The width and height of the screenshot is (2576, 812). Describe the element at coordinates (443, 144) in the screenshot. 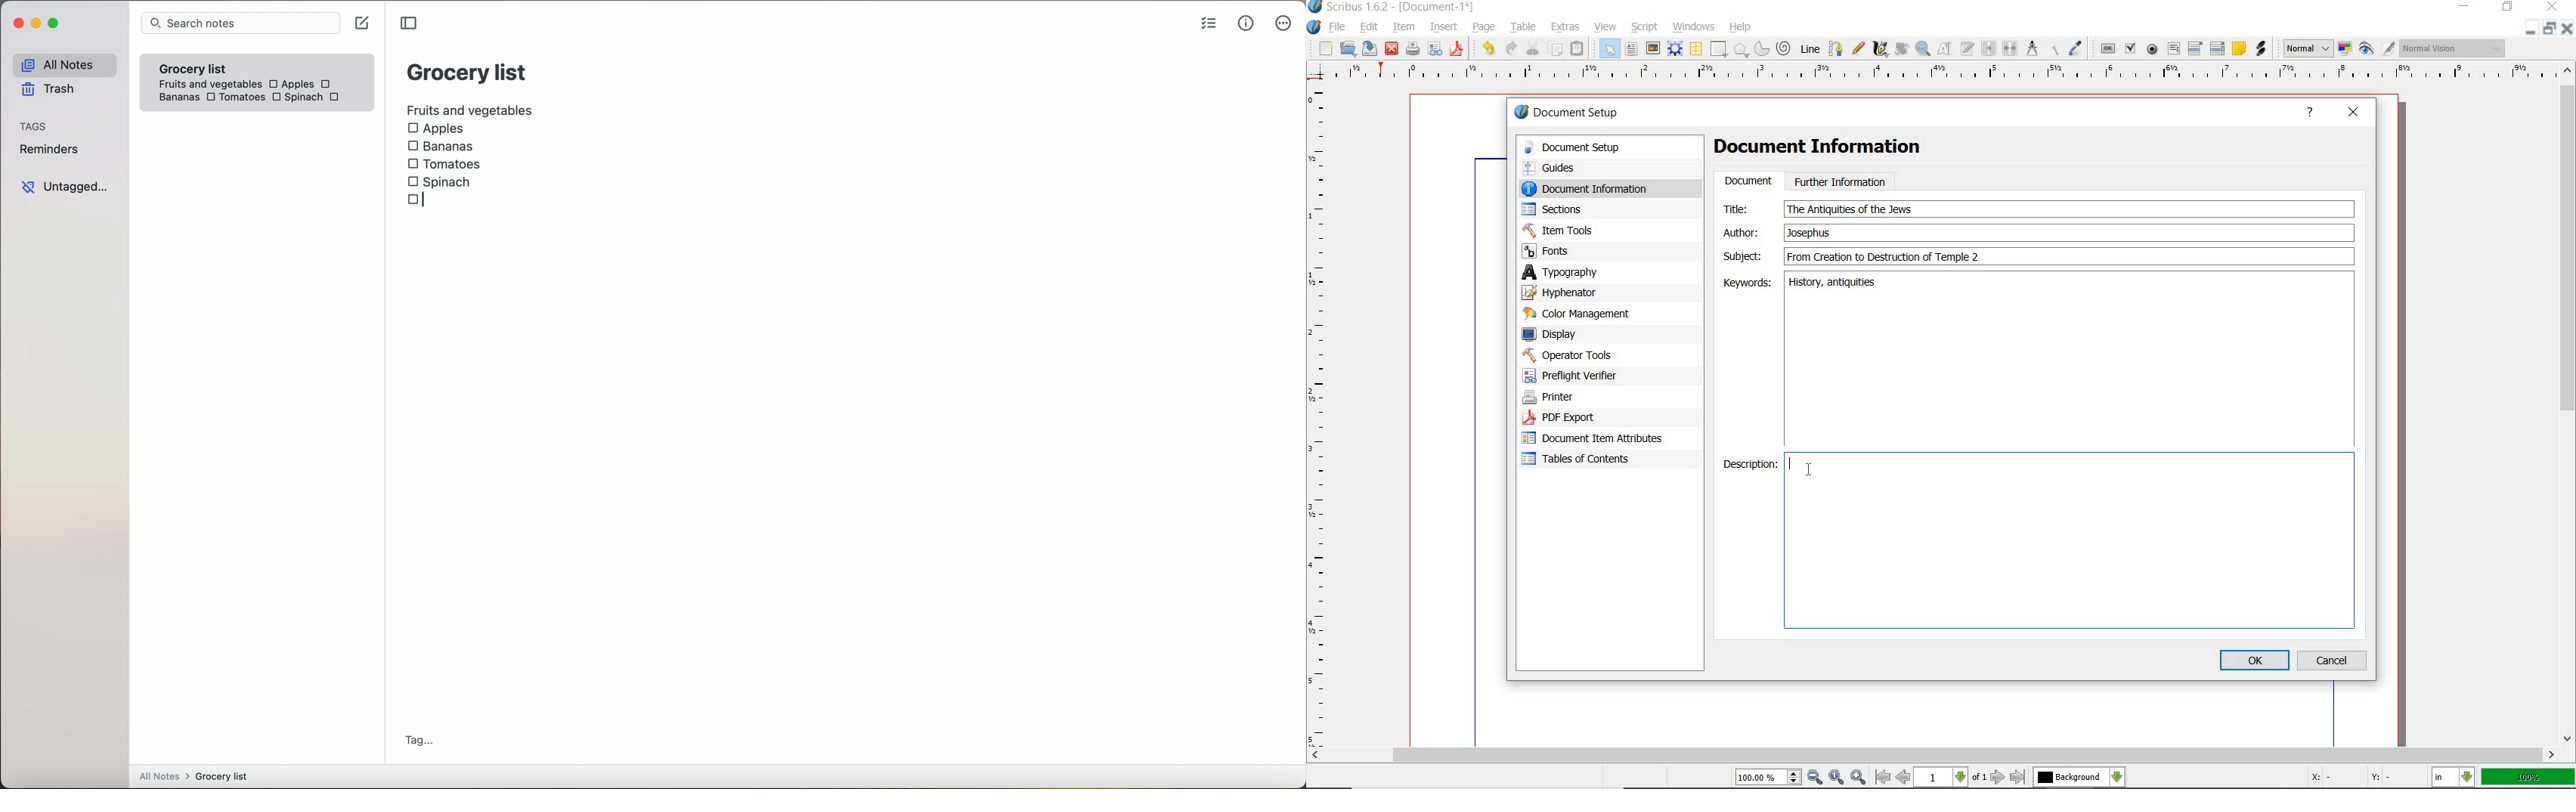

I see `Bananas checkbox` at that location.